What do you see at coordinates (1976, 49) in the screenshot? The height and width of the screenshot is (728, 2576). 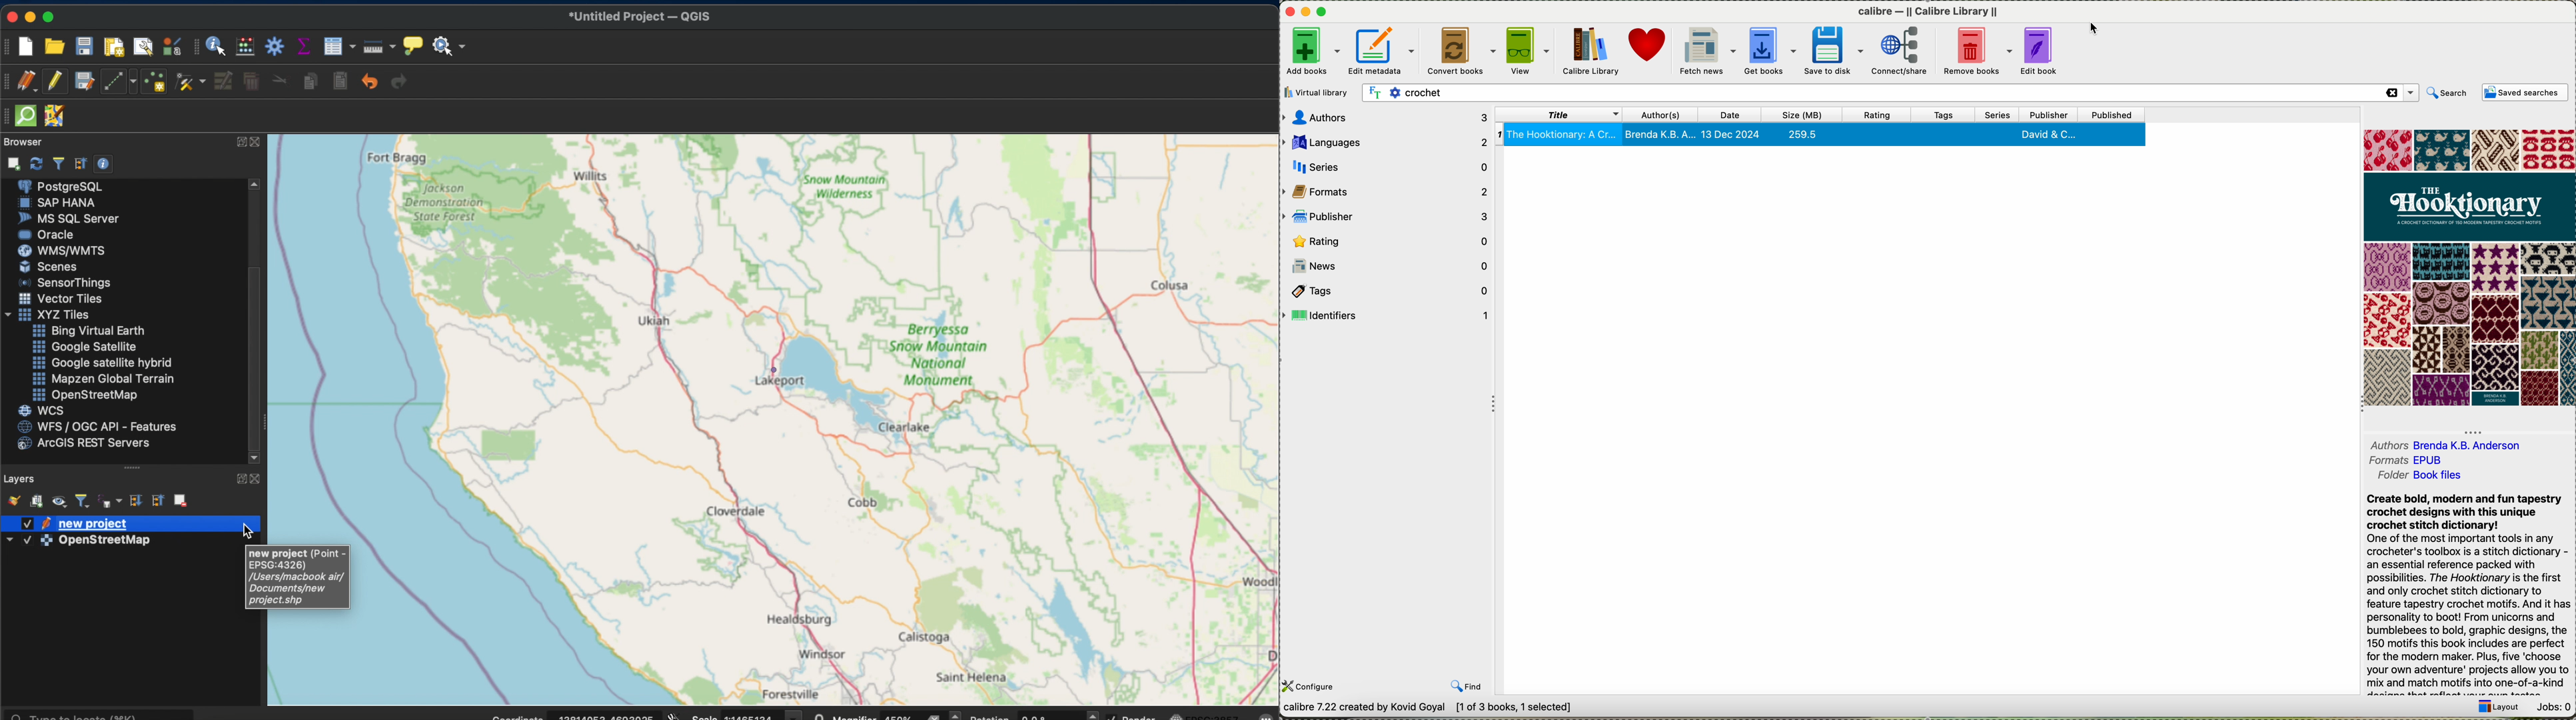 I see `remove books` at bounding box center [1976, 49].